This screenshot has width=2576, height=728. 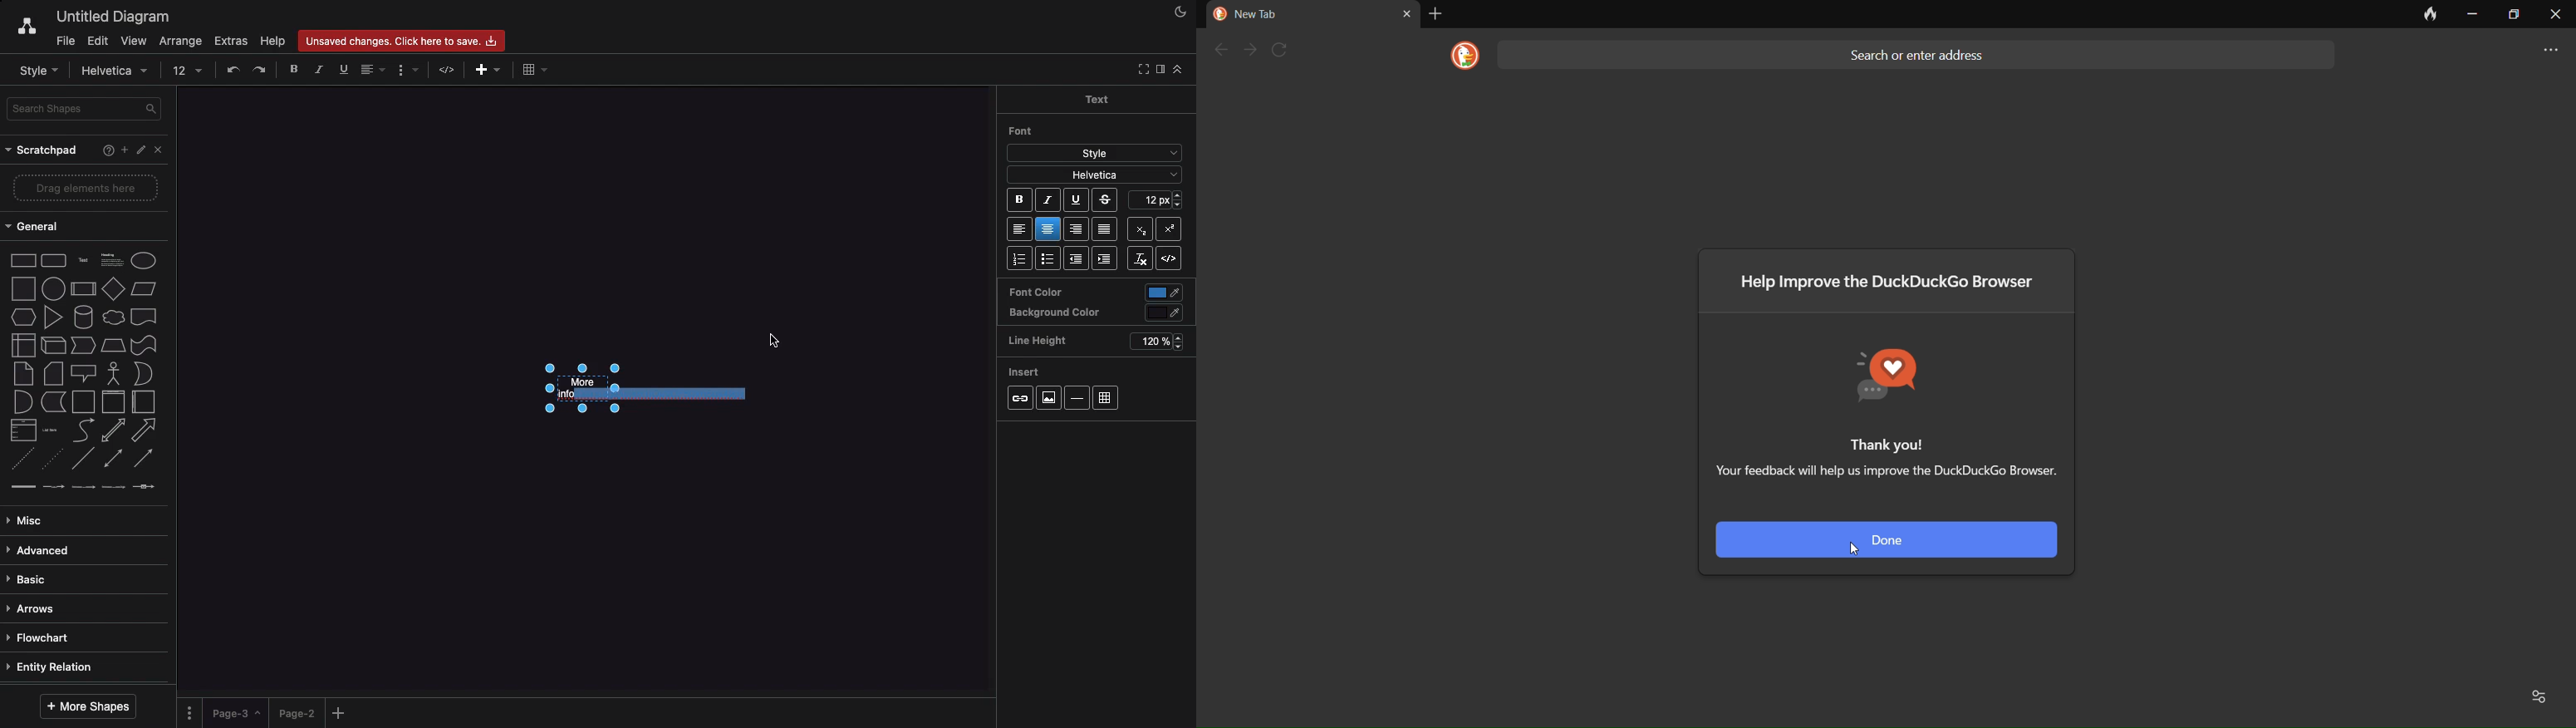 What do you see at coordinates (53, 488) in the screenshot?
I see `connector with label` at bounding box center [53, 488].